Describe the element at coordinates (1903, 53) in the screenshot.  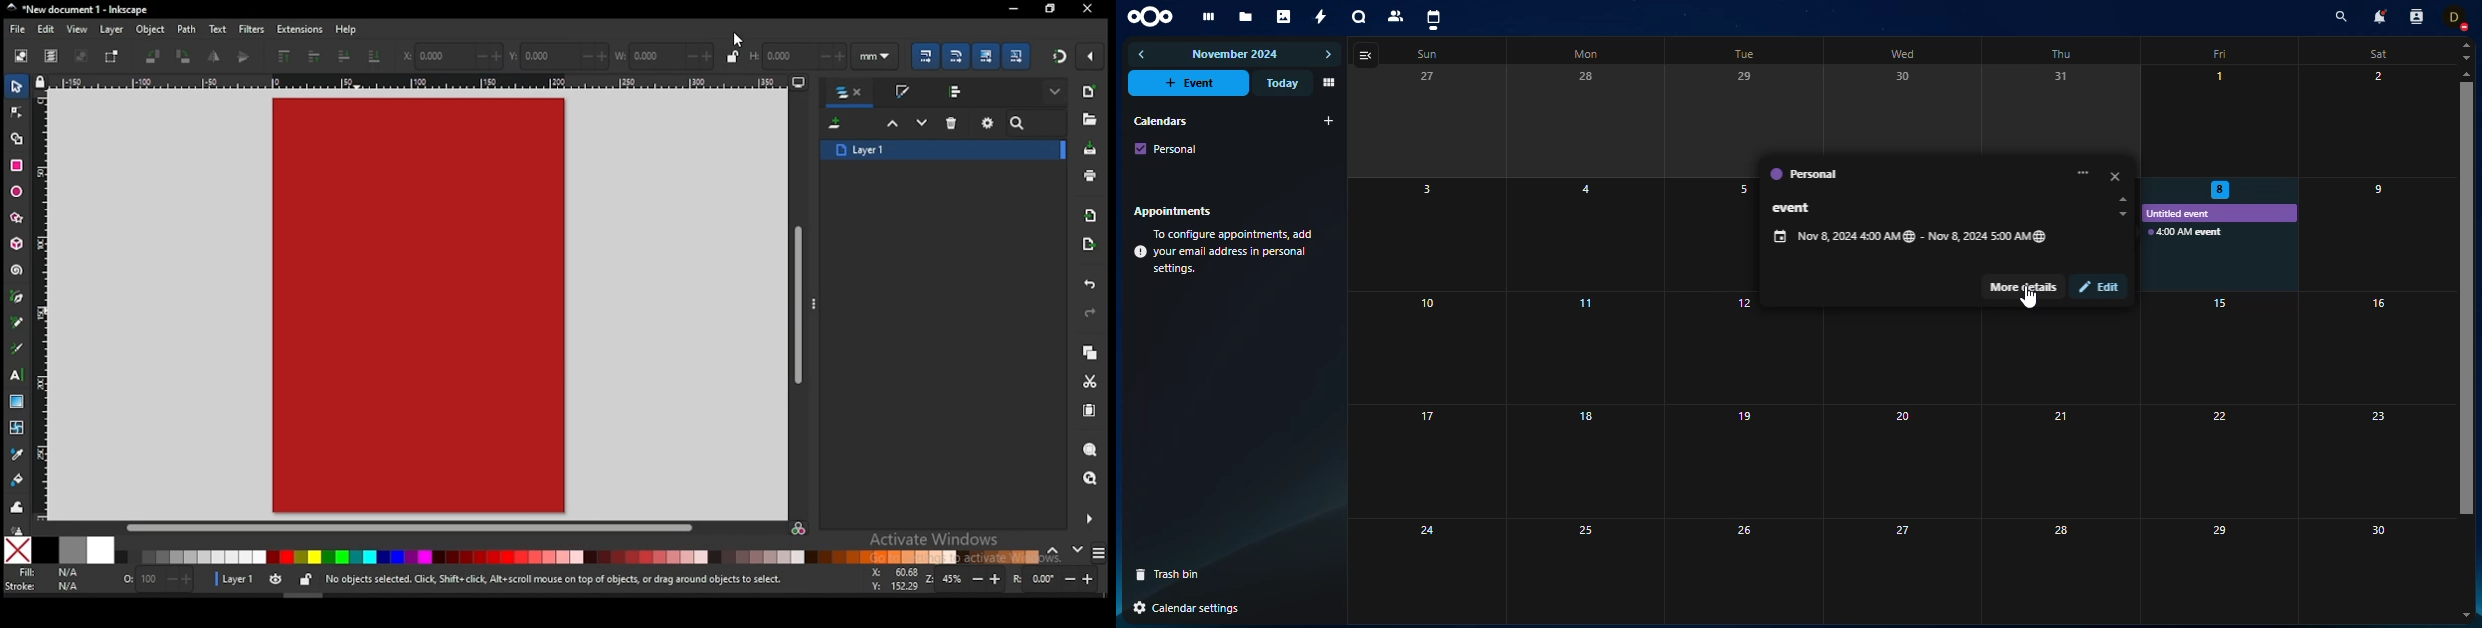
I see `wed` at that location.